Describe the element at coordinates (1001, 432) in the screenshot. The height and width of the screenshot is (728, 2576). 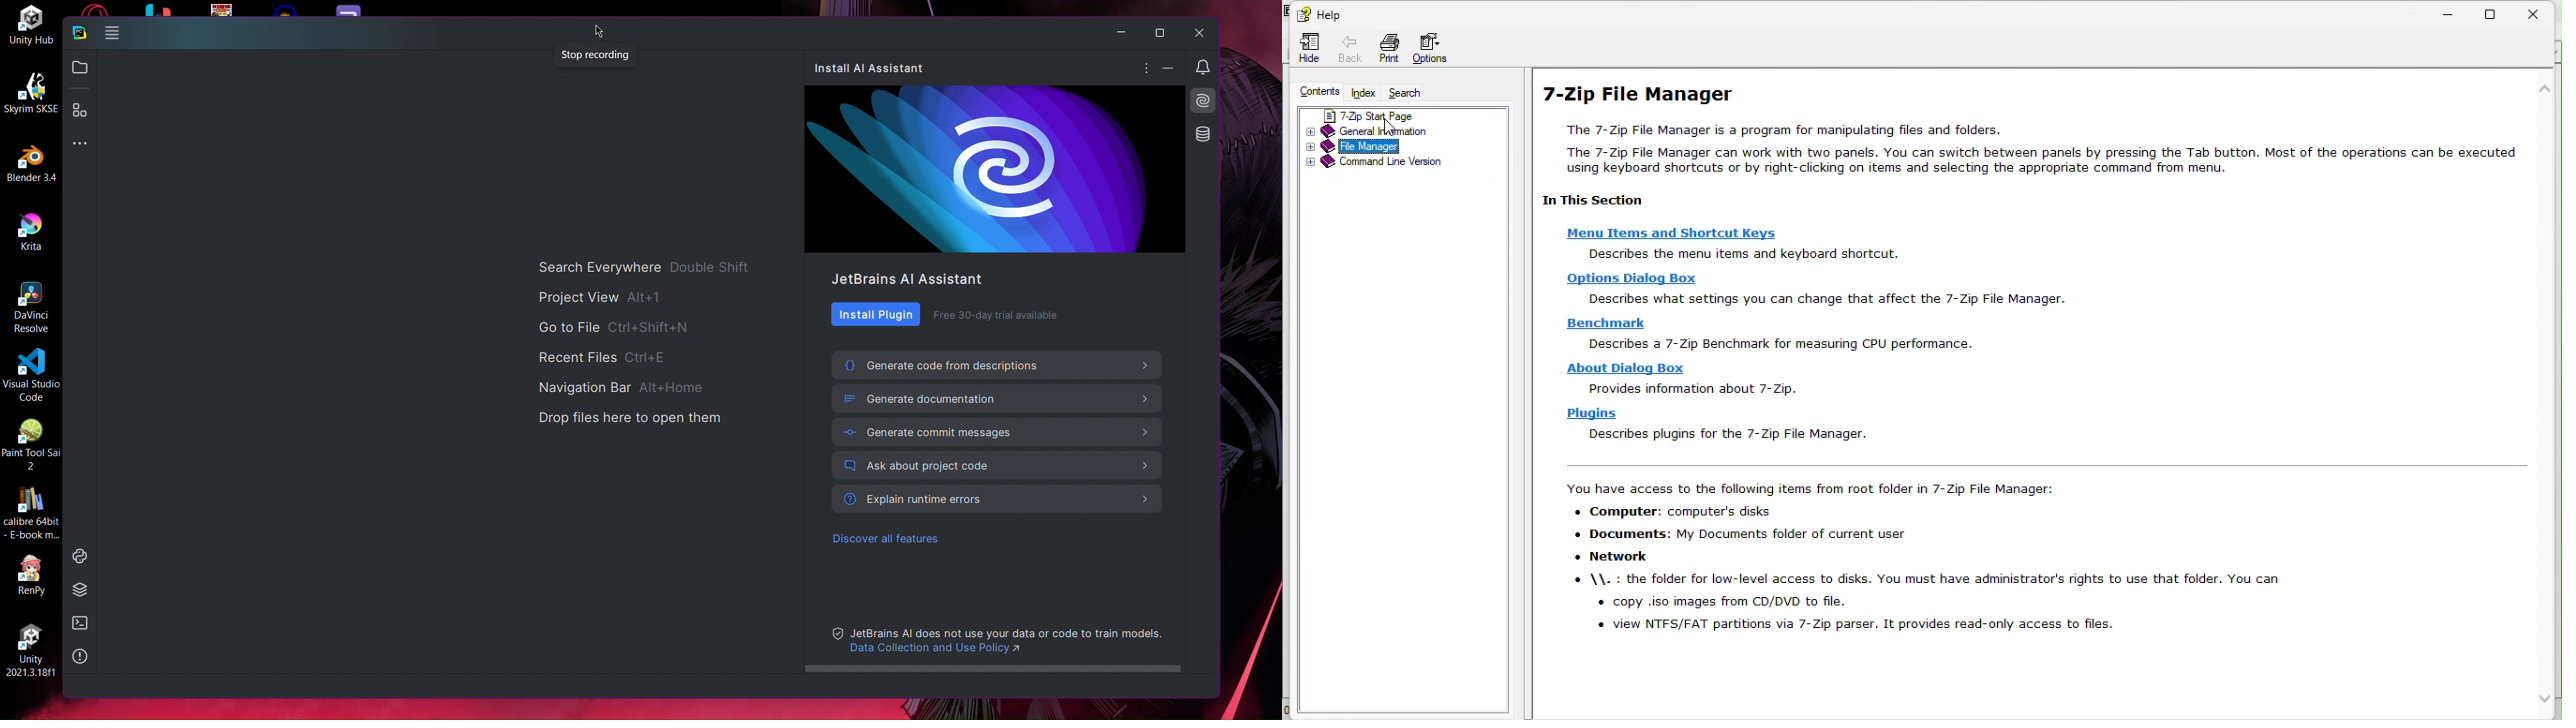
I see `Generate commit messages` at that location.